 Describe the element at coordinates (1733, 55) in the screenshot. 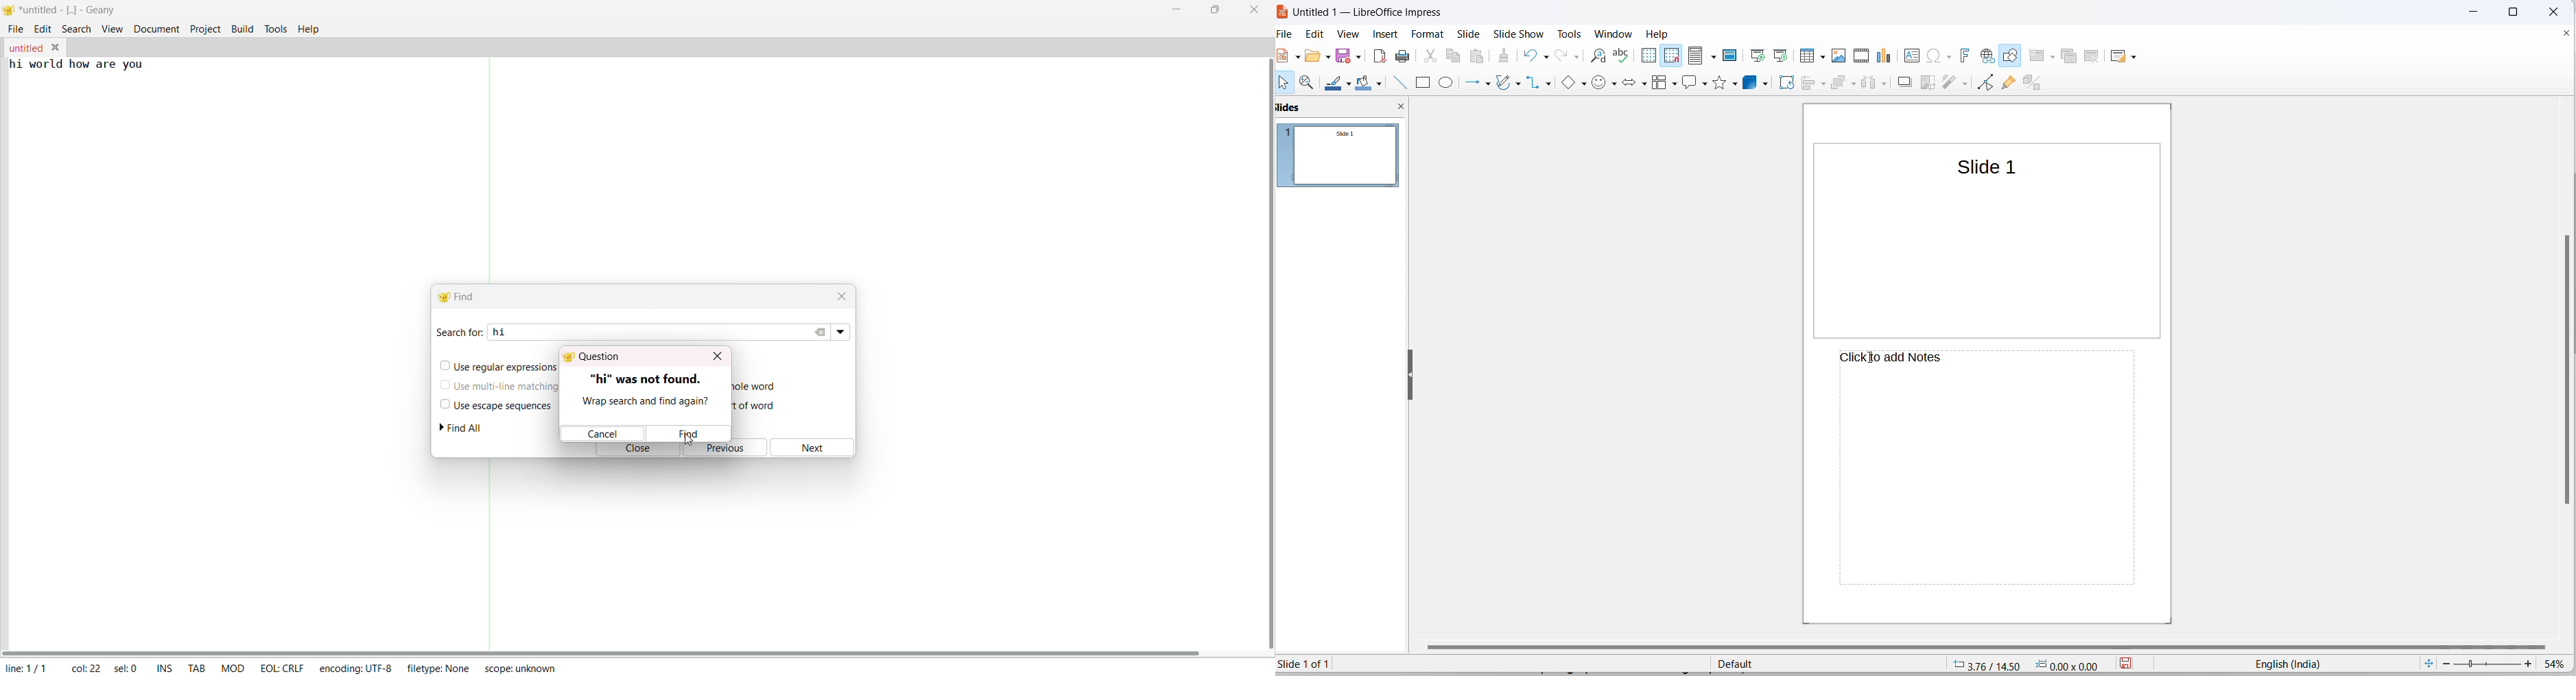

I see `master slide` at that location.